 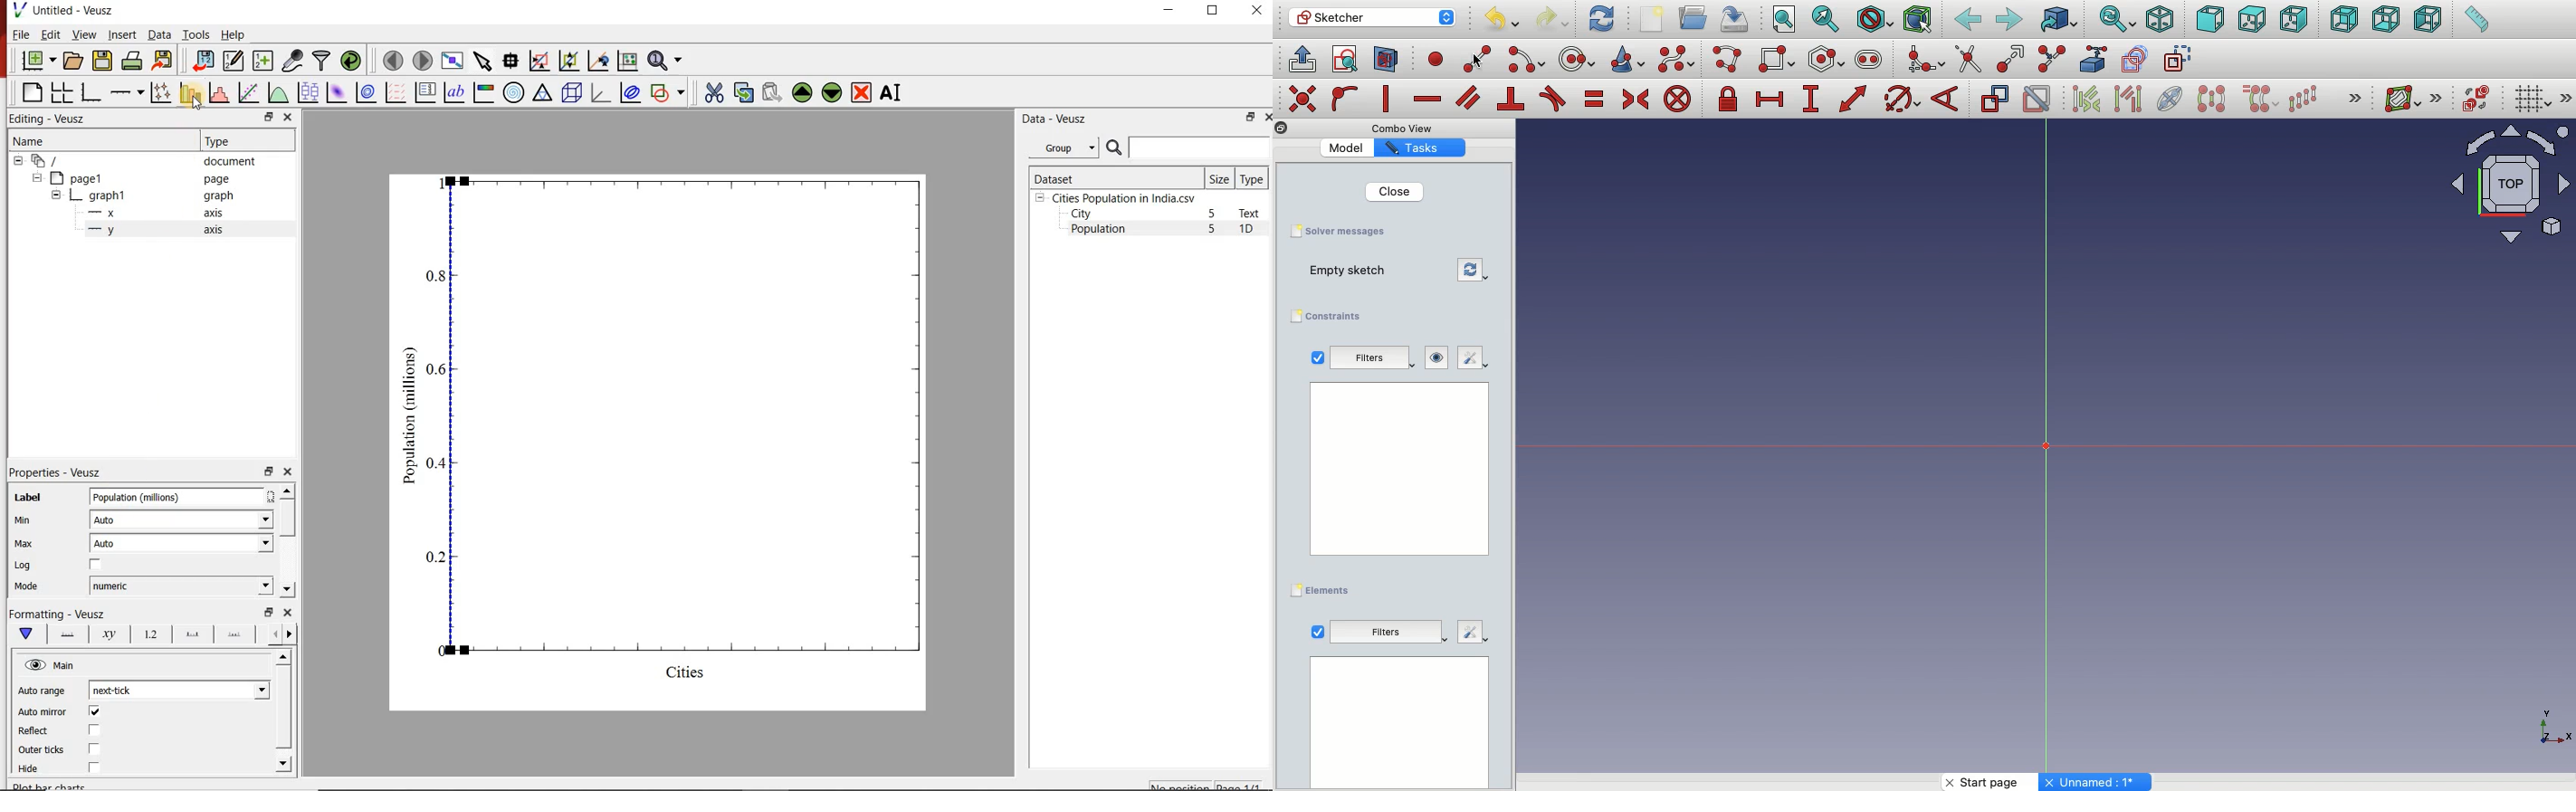 What do you see at coordinates (2440, 97) in the screenshot?
I see `` at bounding box center [2440, 97].